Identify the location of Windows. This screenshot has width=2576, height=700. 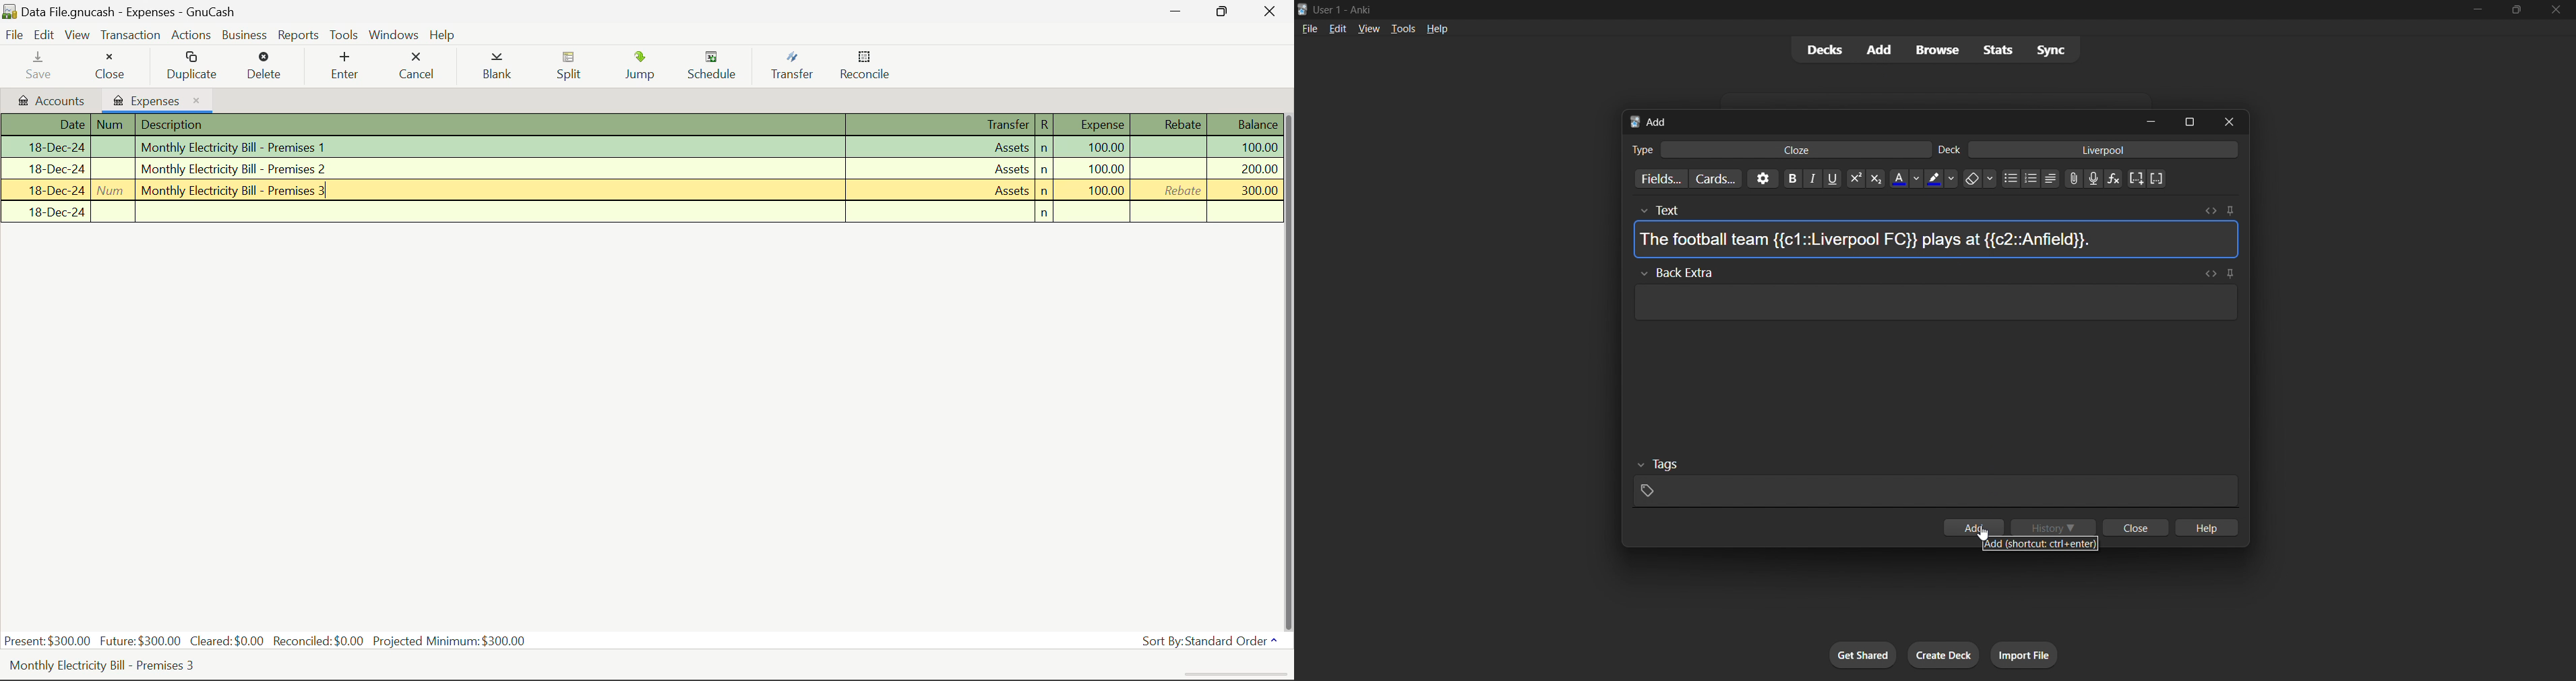
(392, 35).